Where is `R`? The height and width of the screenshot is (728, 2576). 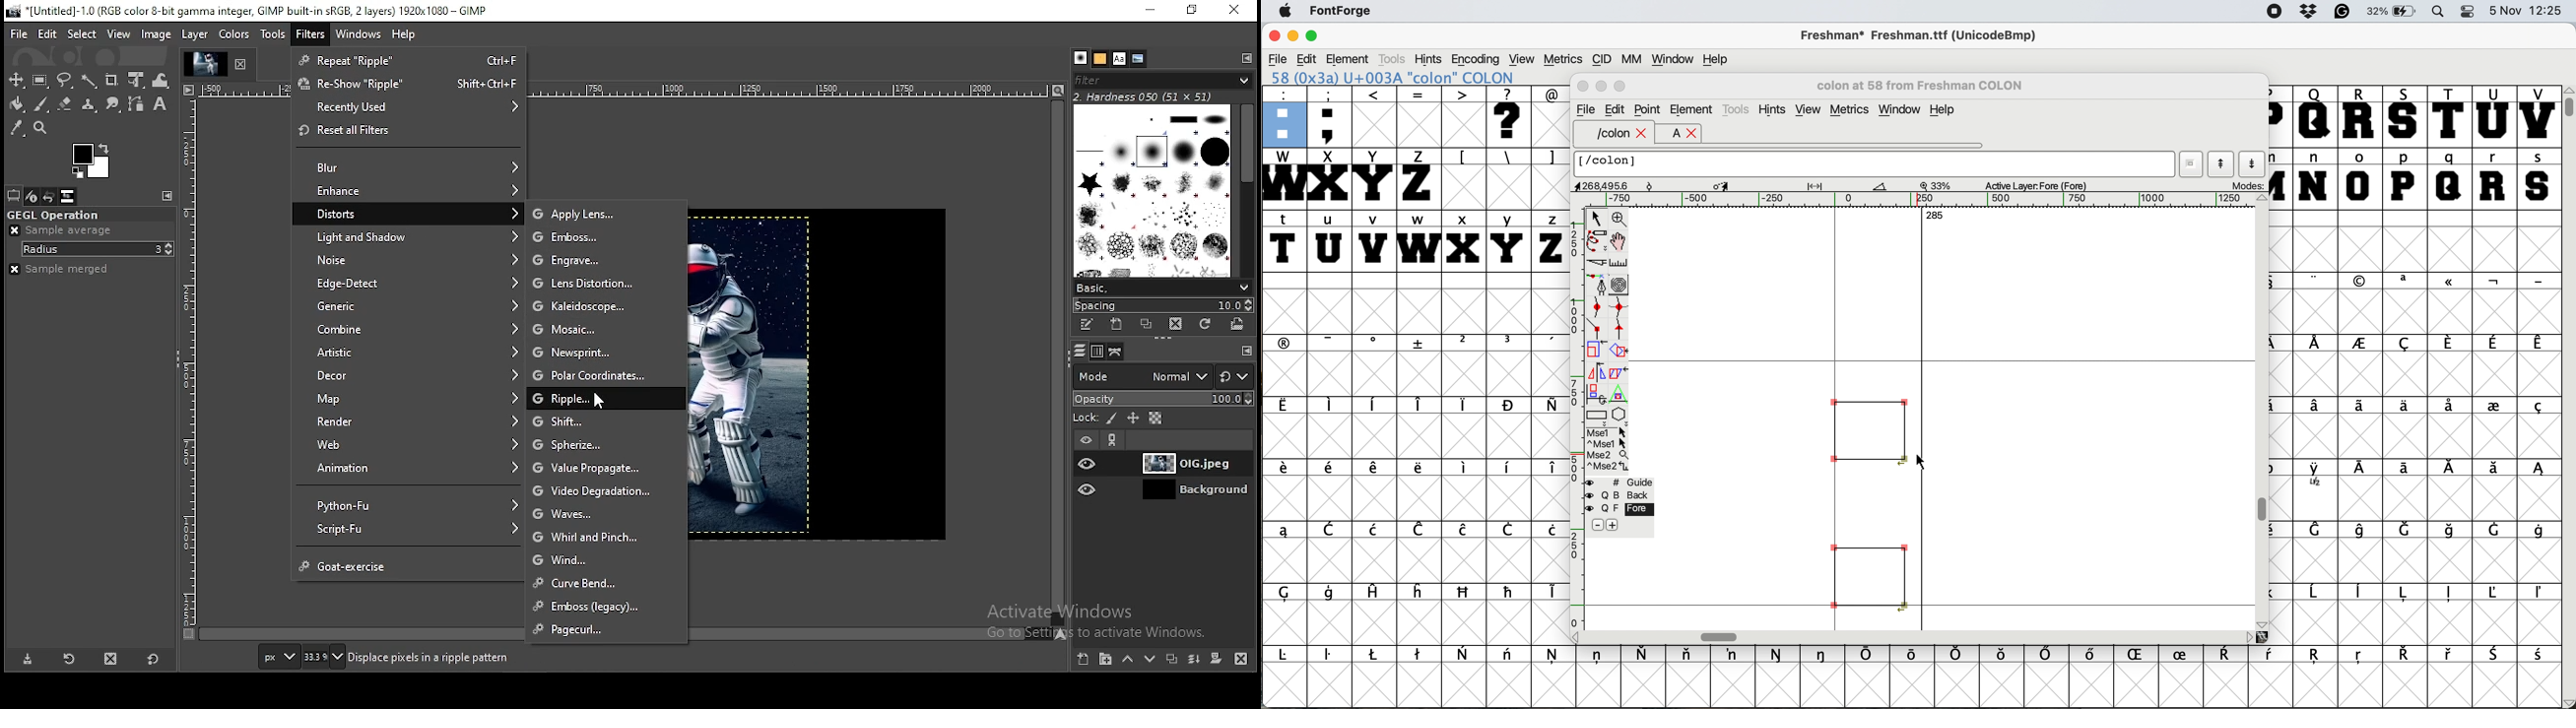
R is located at coordinates (2362, 116).